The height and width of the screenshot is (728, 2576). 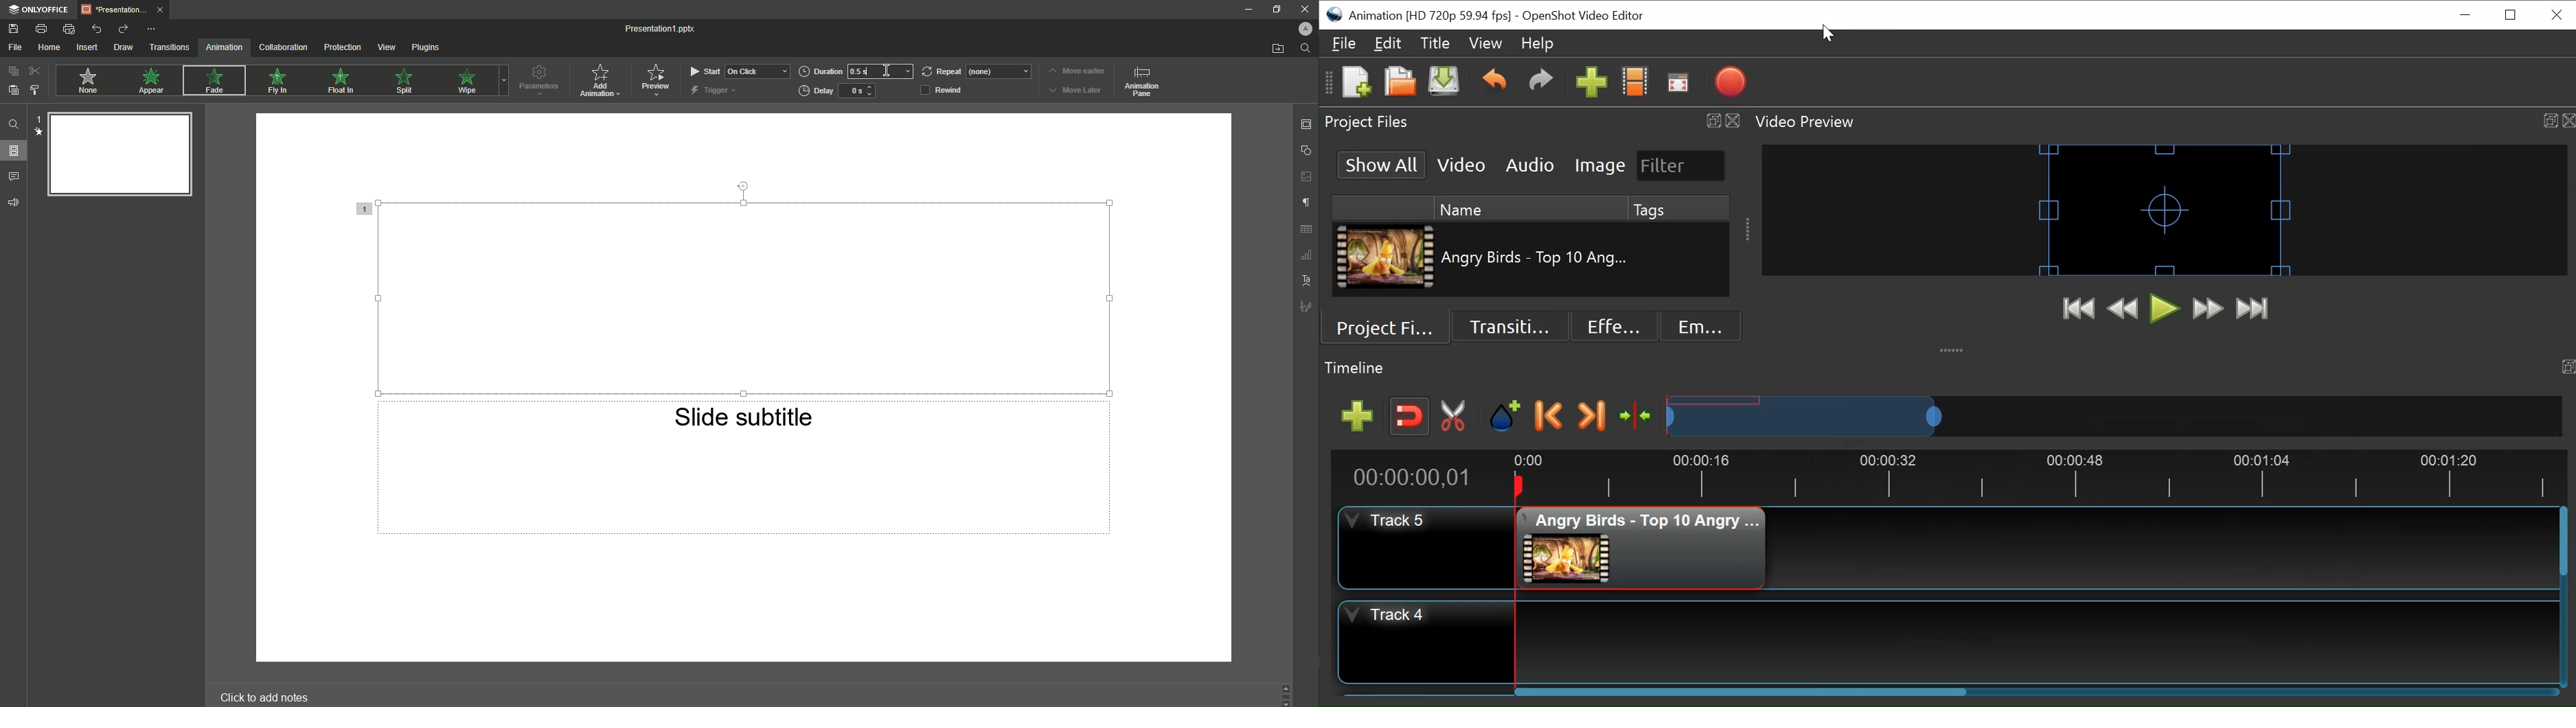 What do you see at coordinates (12, 72) in the screenshot?
I see `Copy` at bounding box center [12, 72].